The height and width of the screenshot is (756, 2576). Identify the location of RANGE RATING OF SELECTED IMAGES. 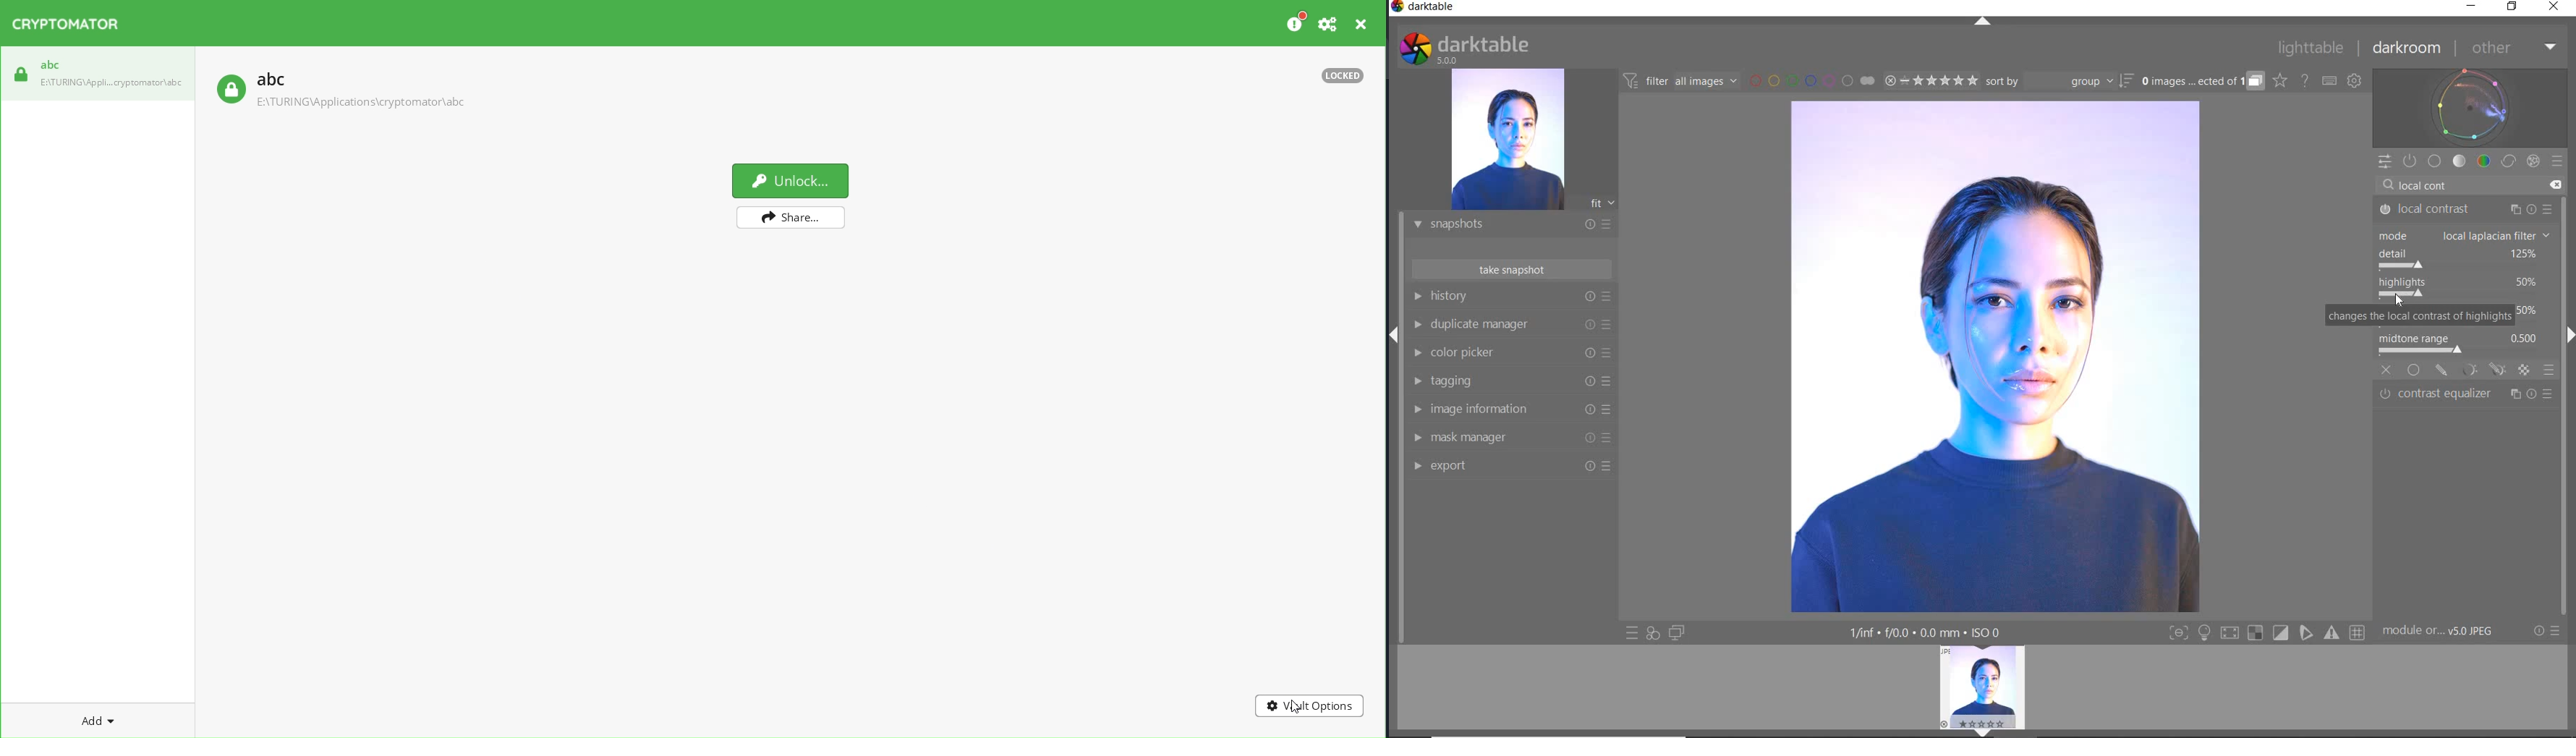
(1930, 80).